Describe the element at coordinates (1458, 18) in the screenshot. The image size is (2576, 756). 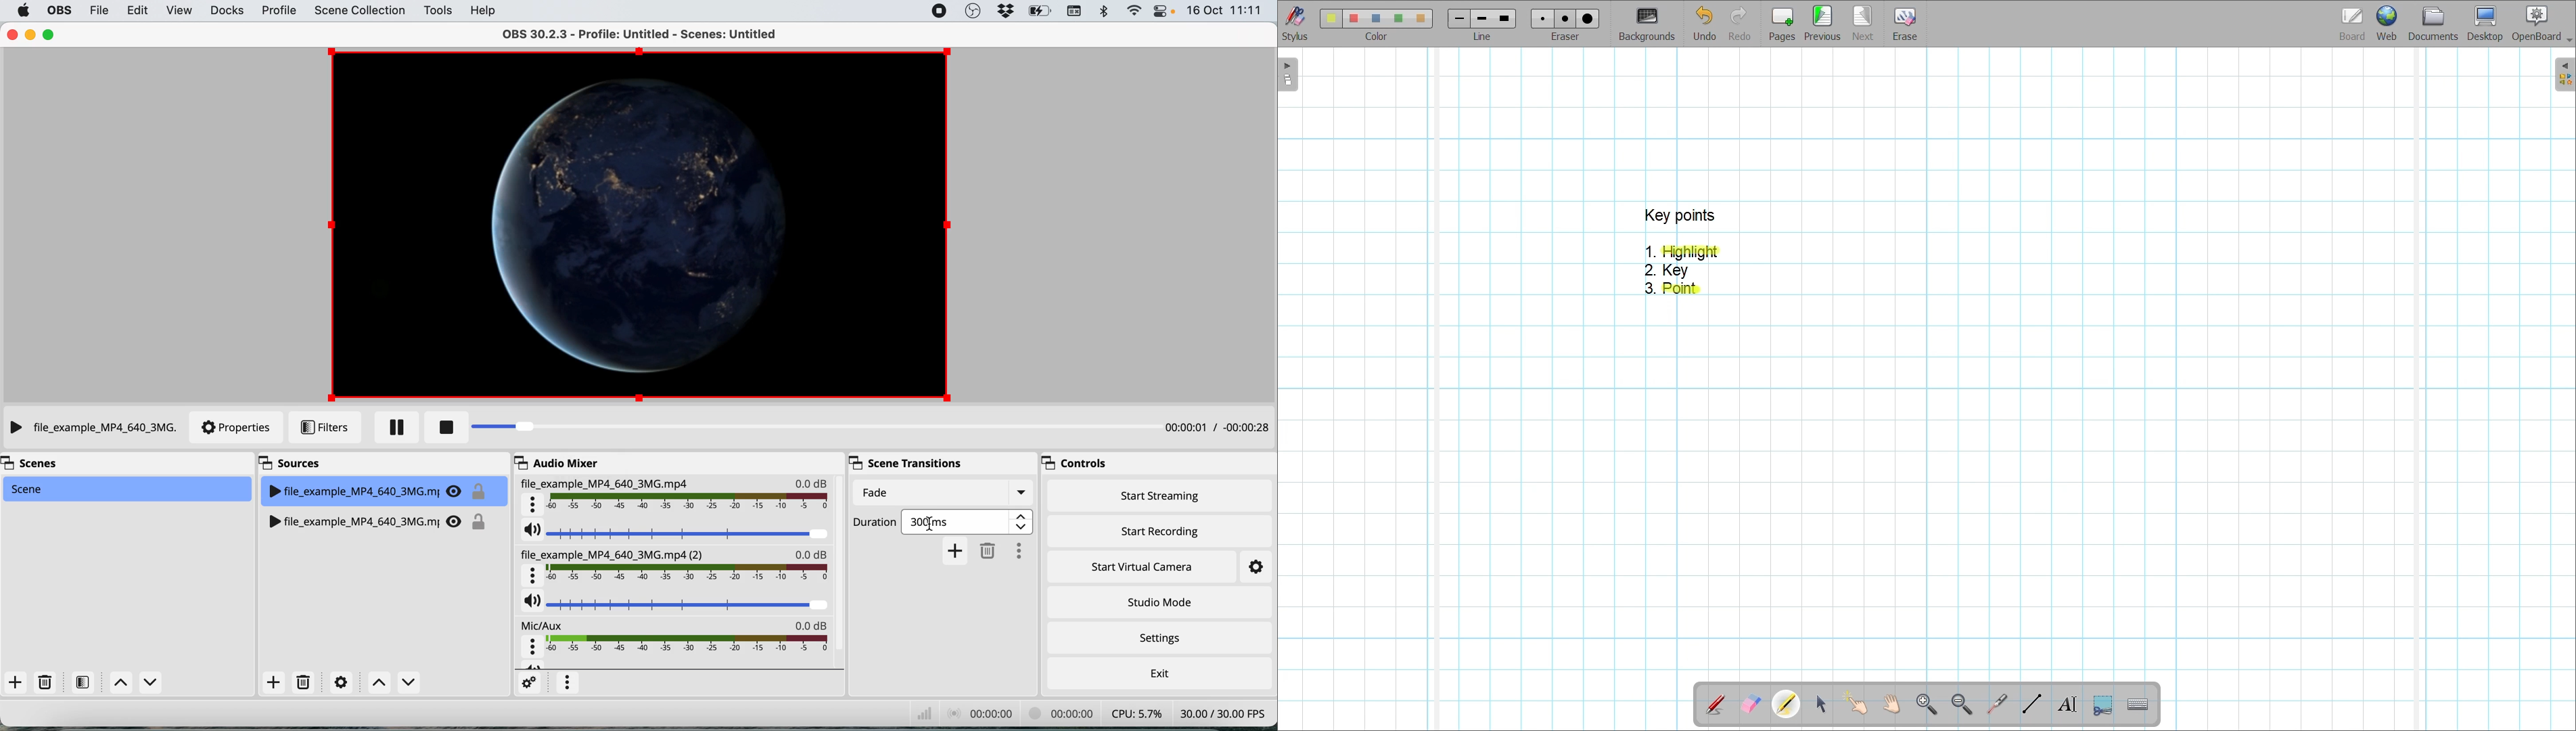
I see `Line 1` at that location.